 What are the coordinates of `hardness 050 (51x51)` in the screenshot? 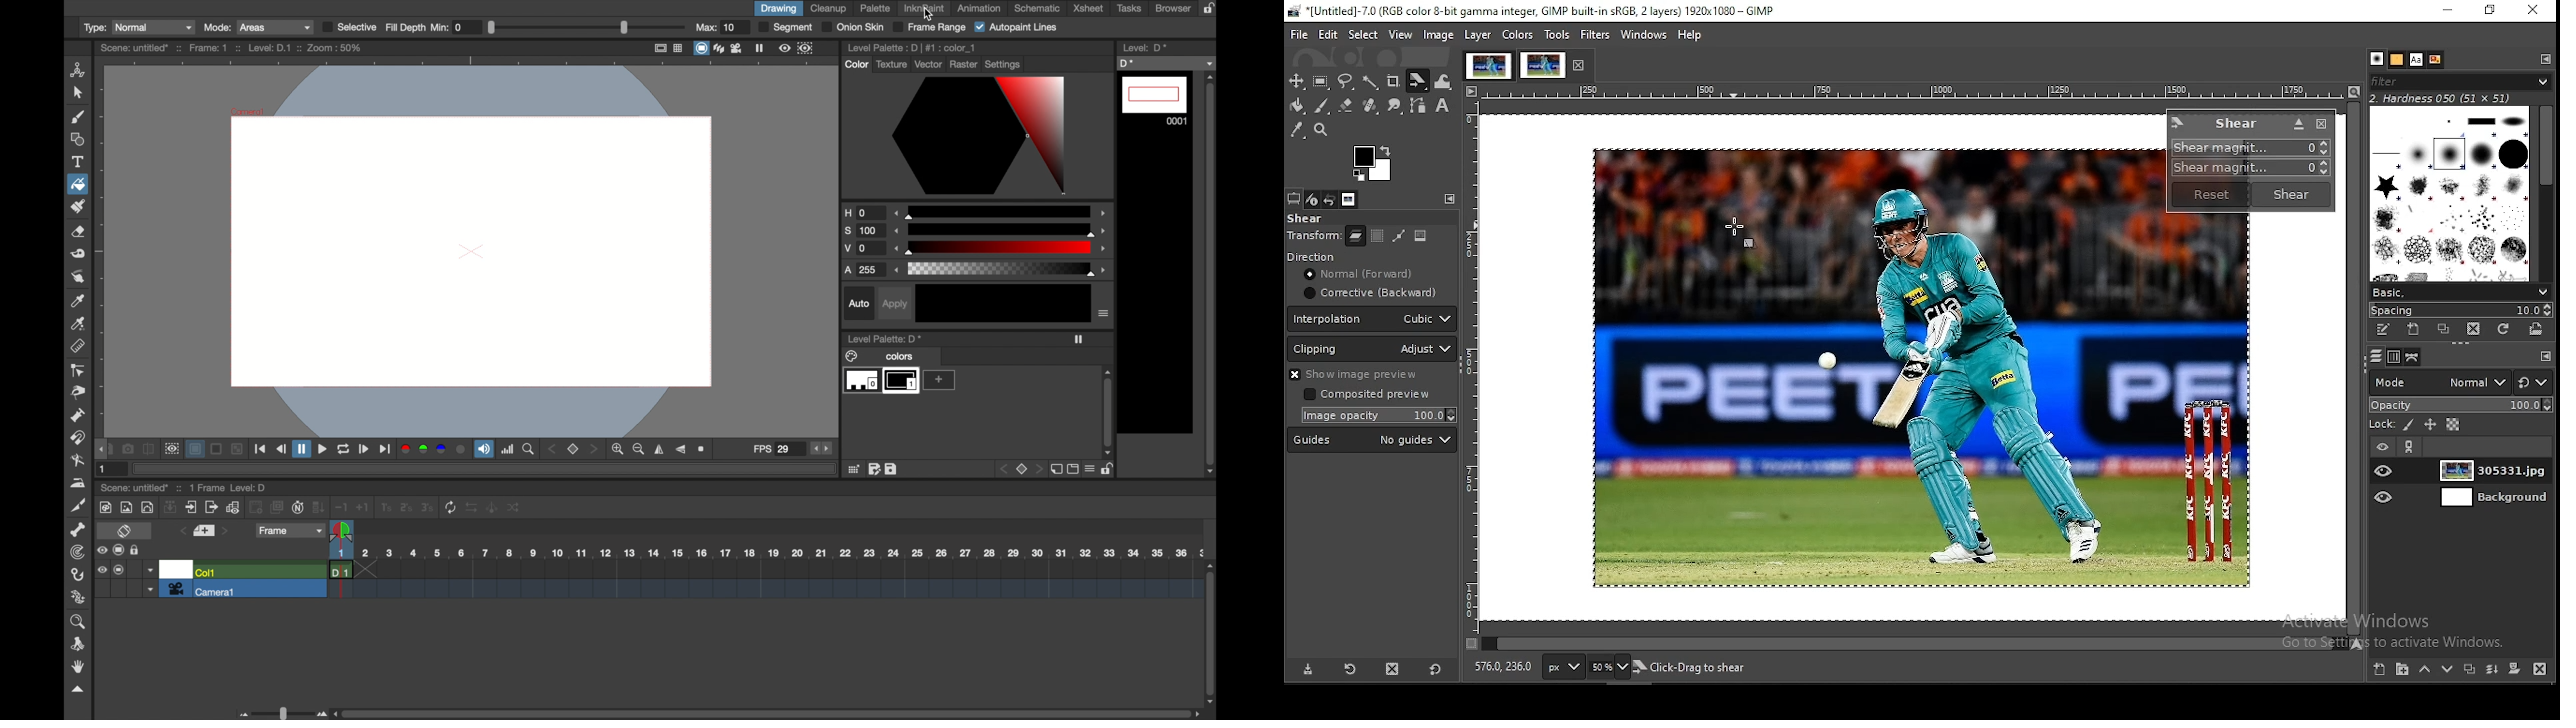 It's located at (2454, 99).